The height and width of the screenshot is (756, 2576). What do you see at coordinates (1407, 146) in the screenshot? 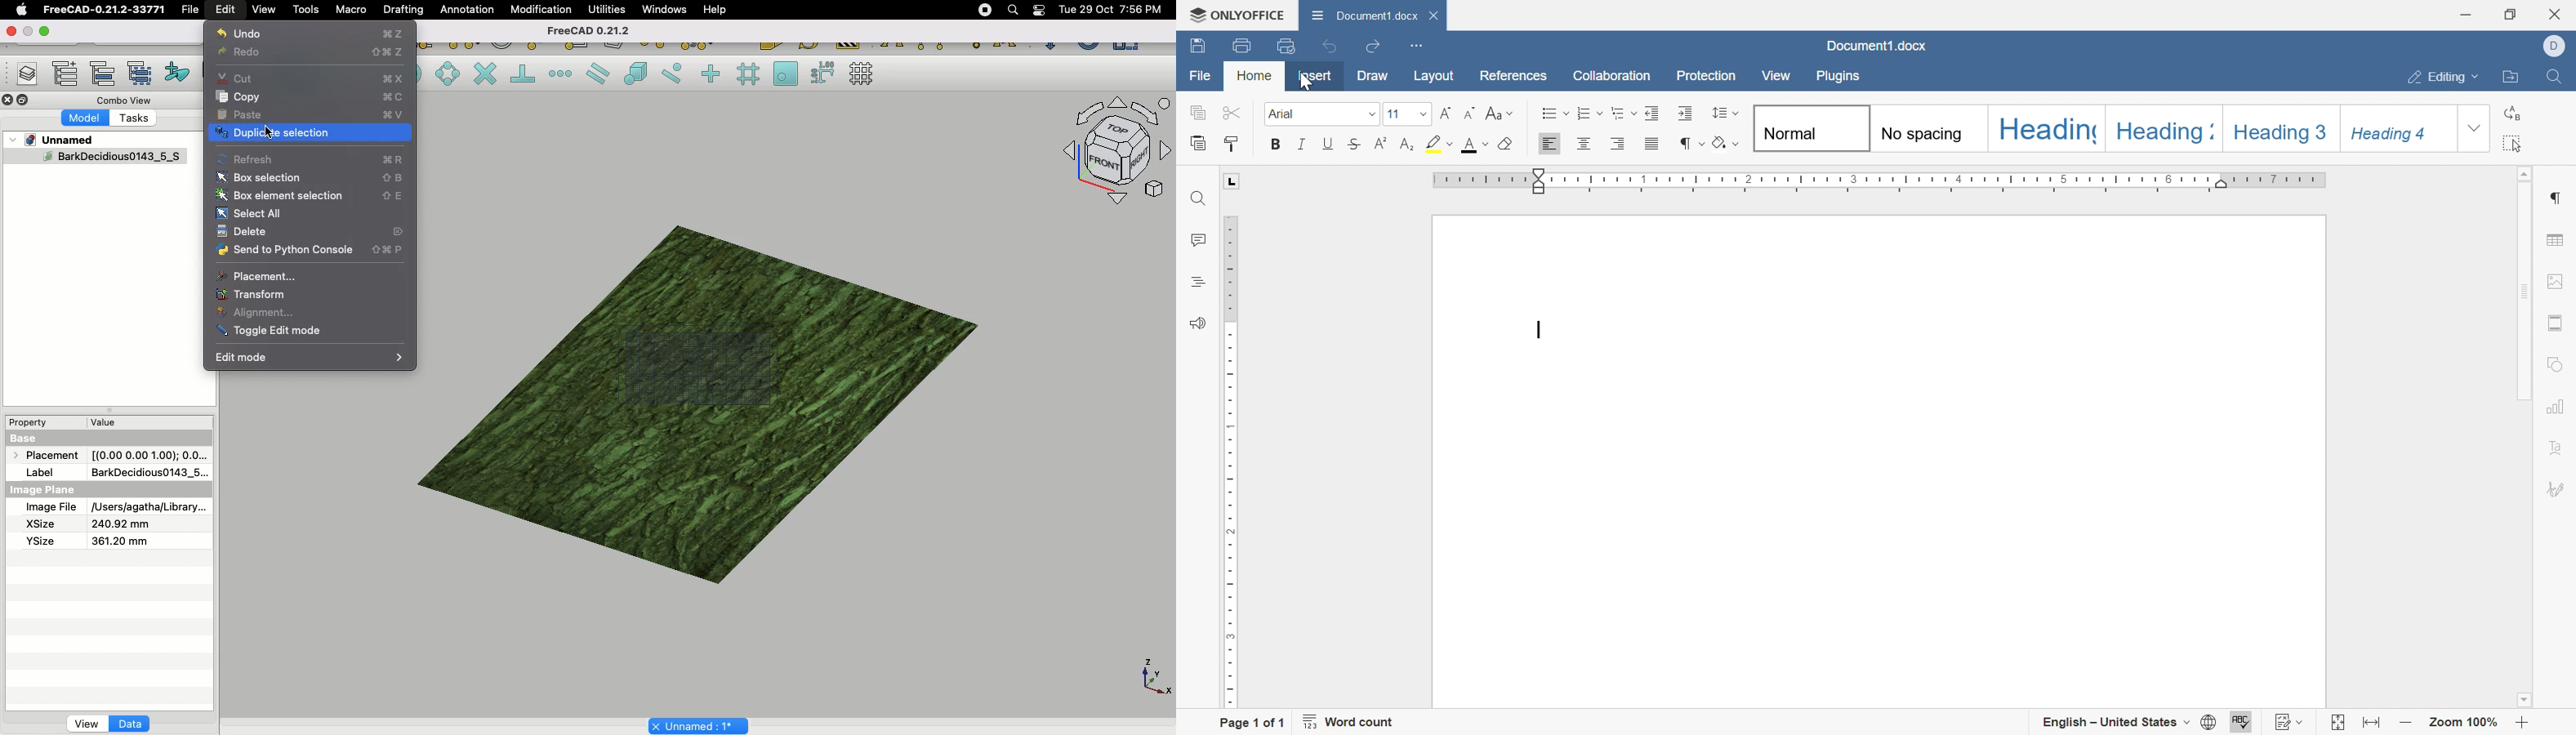
I see `Subscript` at bounding box center [1407, 146].